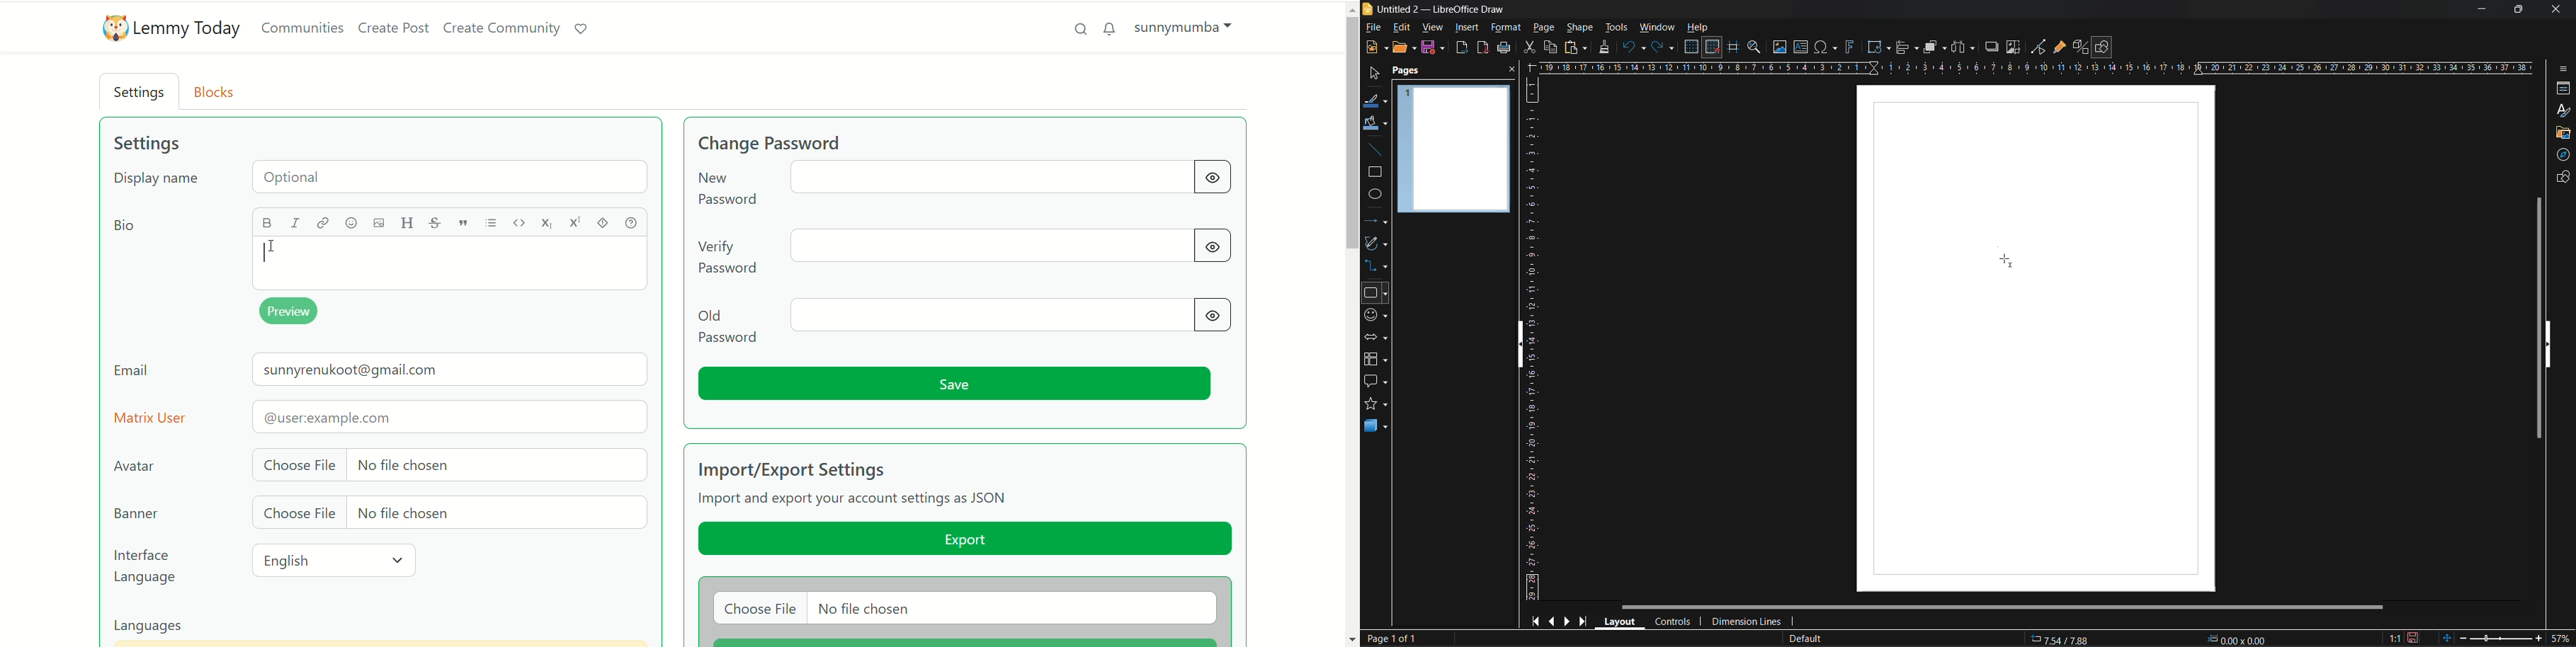 The height and width of the screenshot is (672, 2576). Describe the element at coordinates (1504, 47) in the screenshot. I see `save` at that location.